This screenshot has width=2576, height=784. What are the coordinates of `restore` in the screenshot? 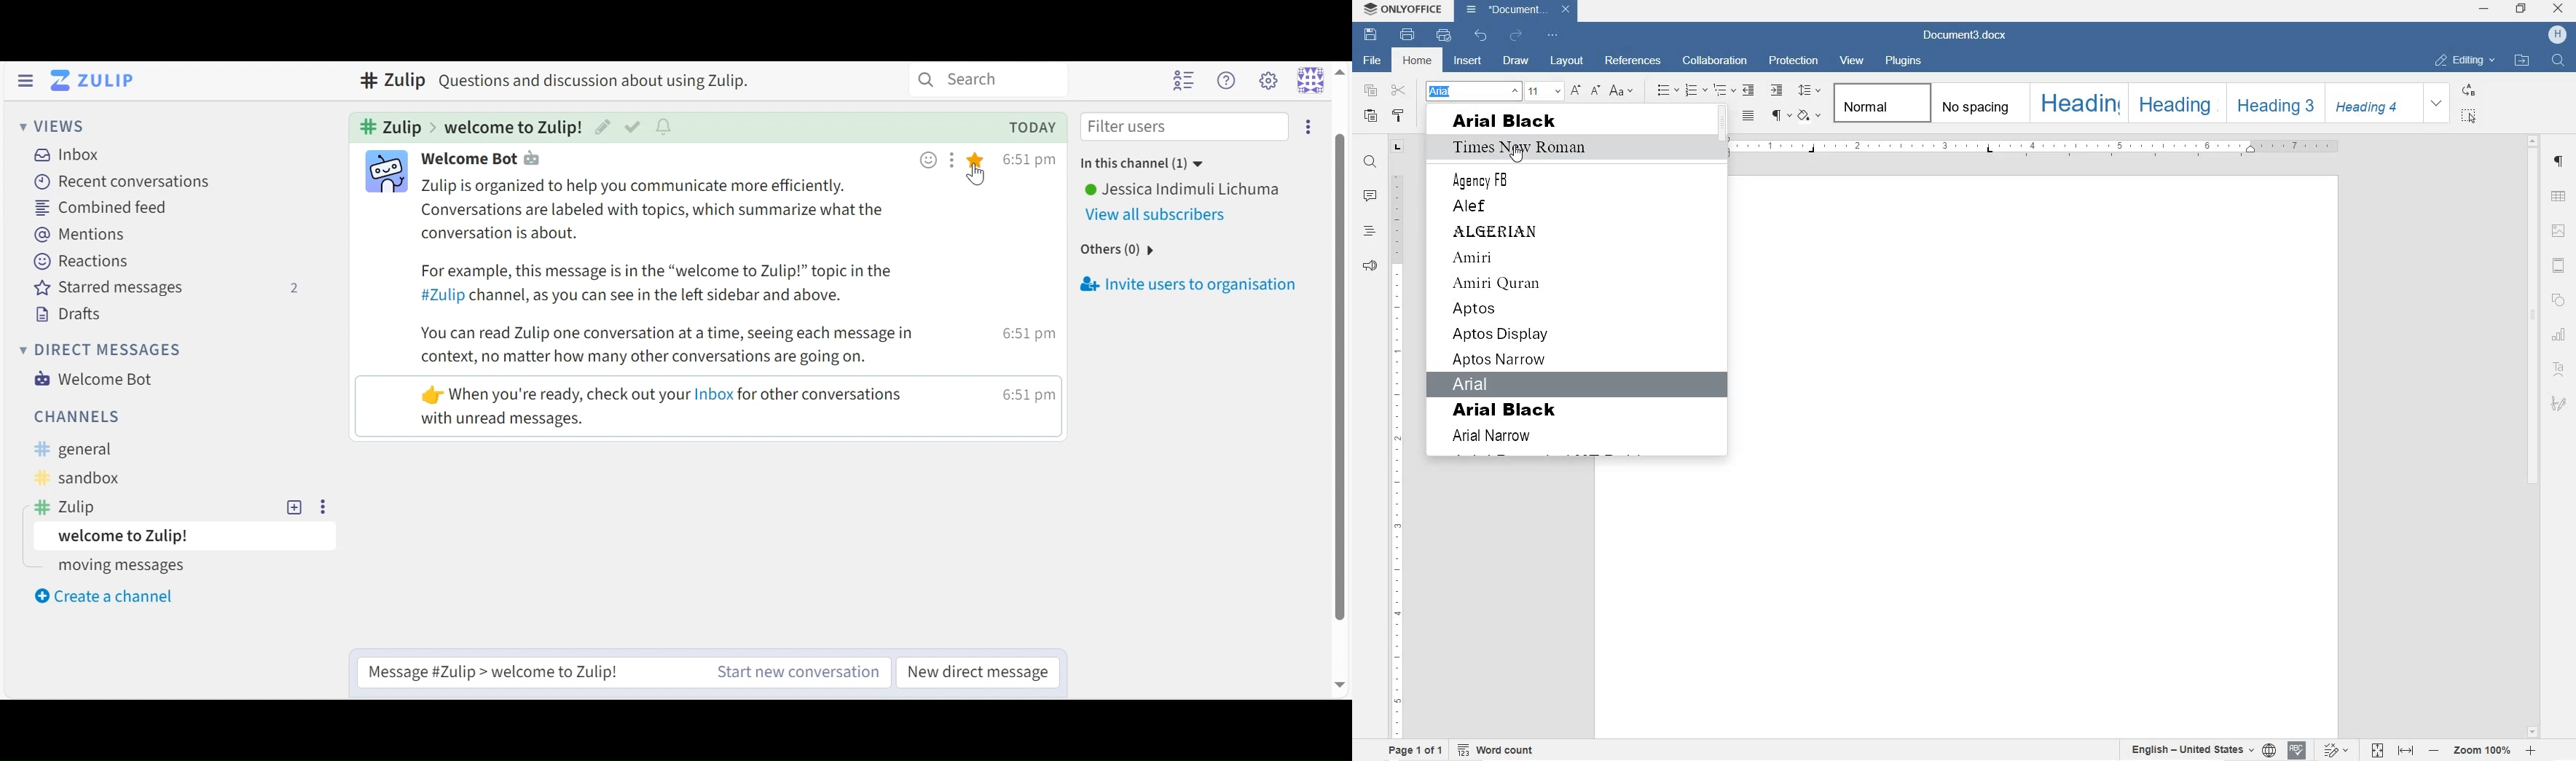 It's located at (2523, 7).